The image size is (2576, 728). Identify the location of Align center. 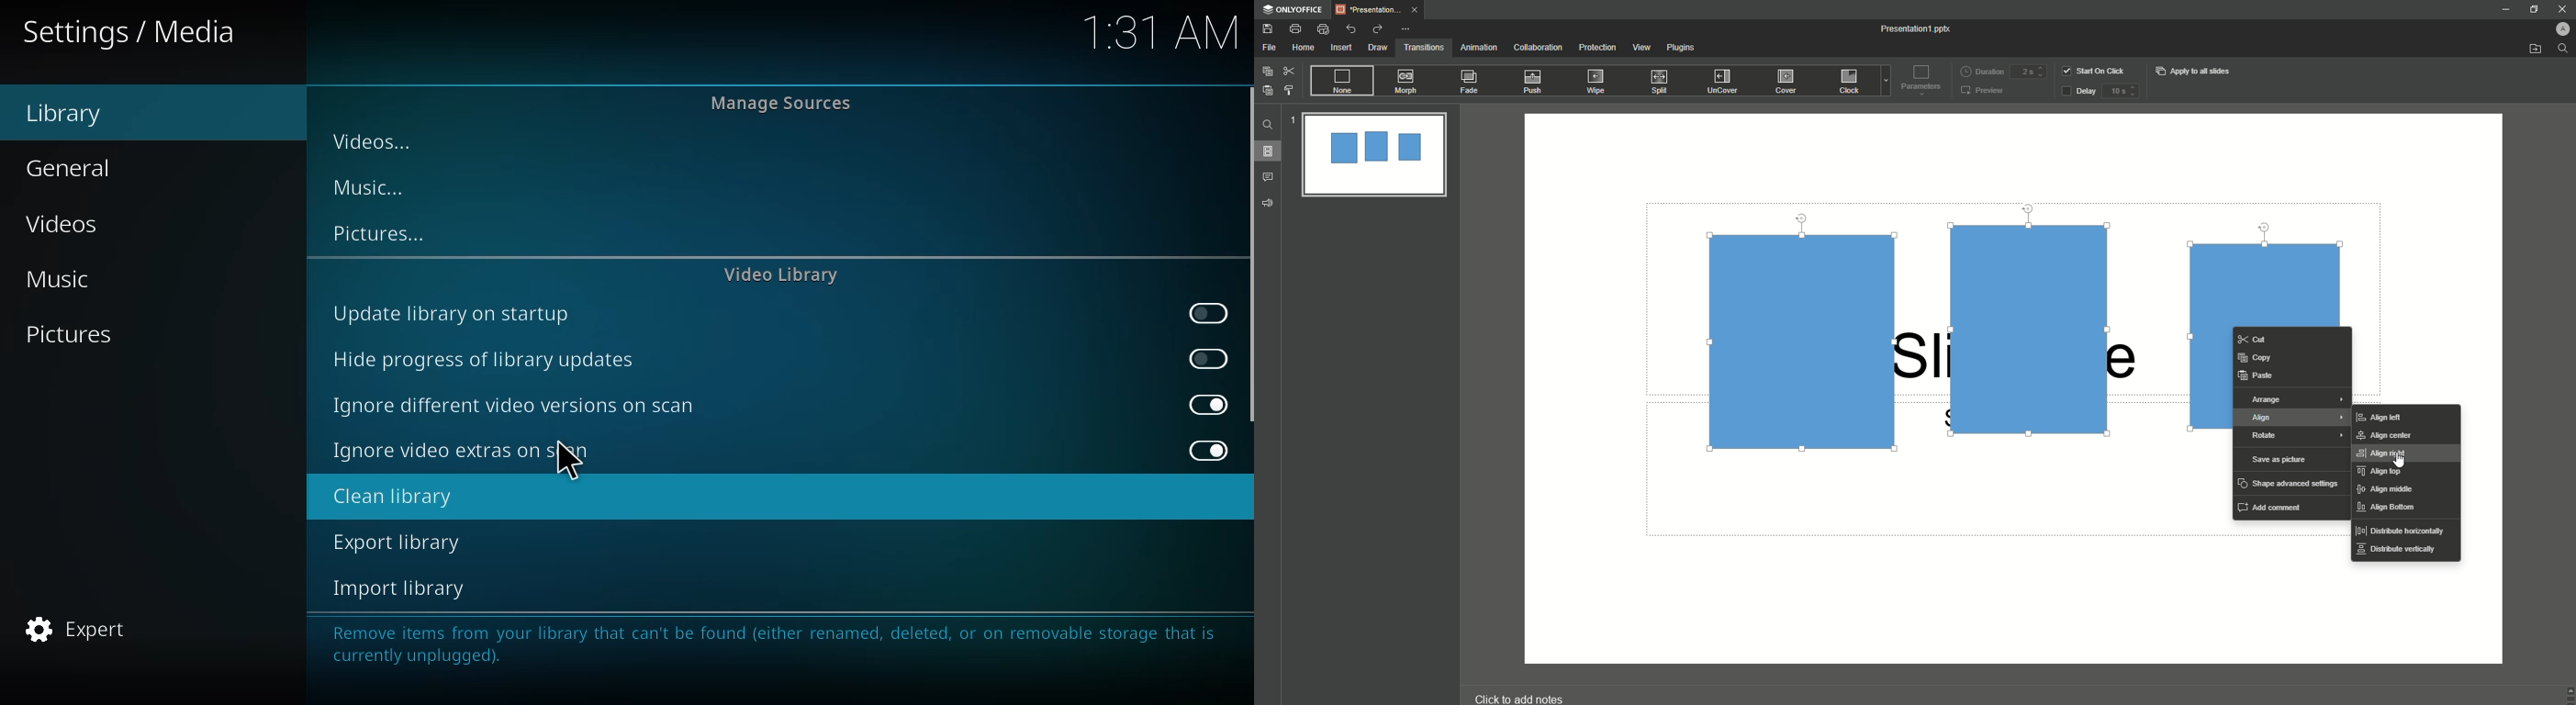
(2391, 436).